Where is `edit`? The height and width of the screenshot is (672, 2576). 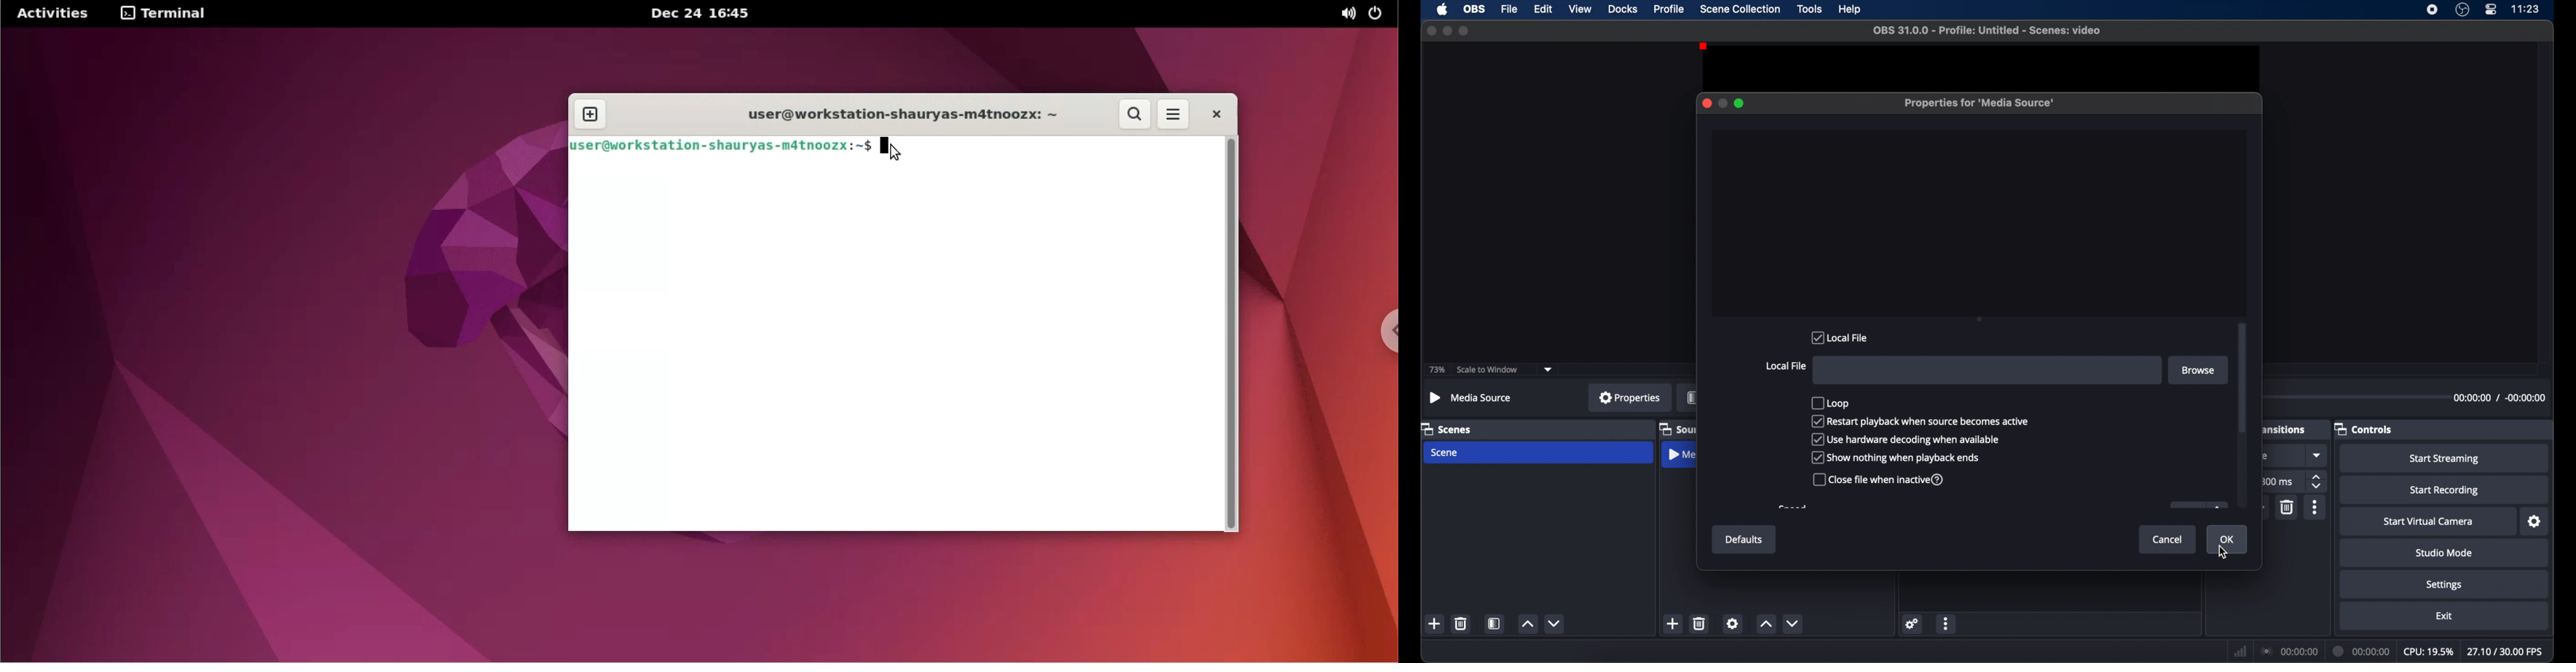 edit is located at coordinates (1543, 9).